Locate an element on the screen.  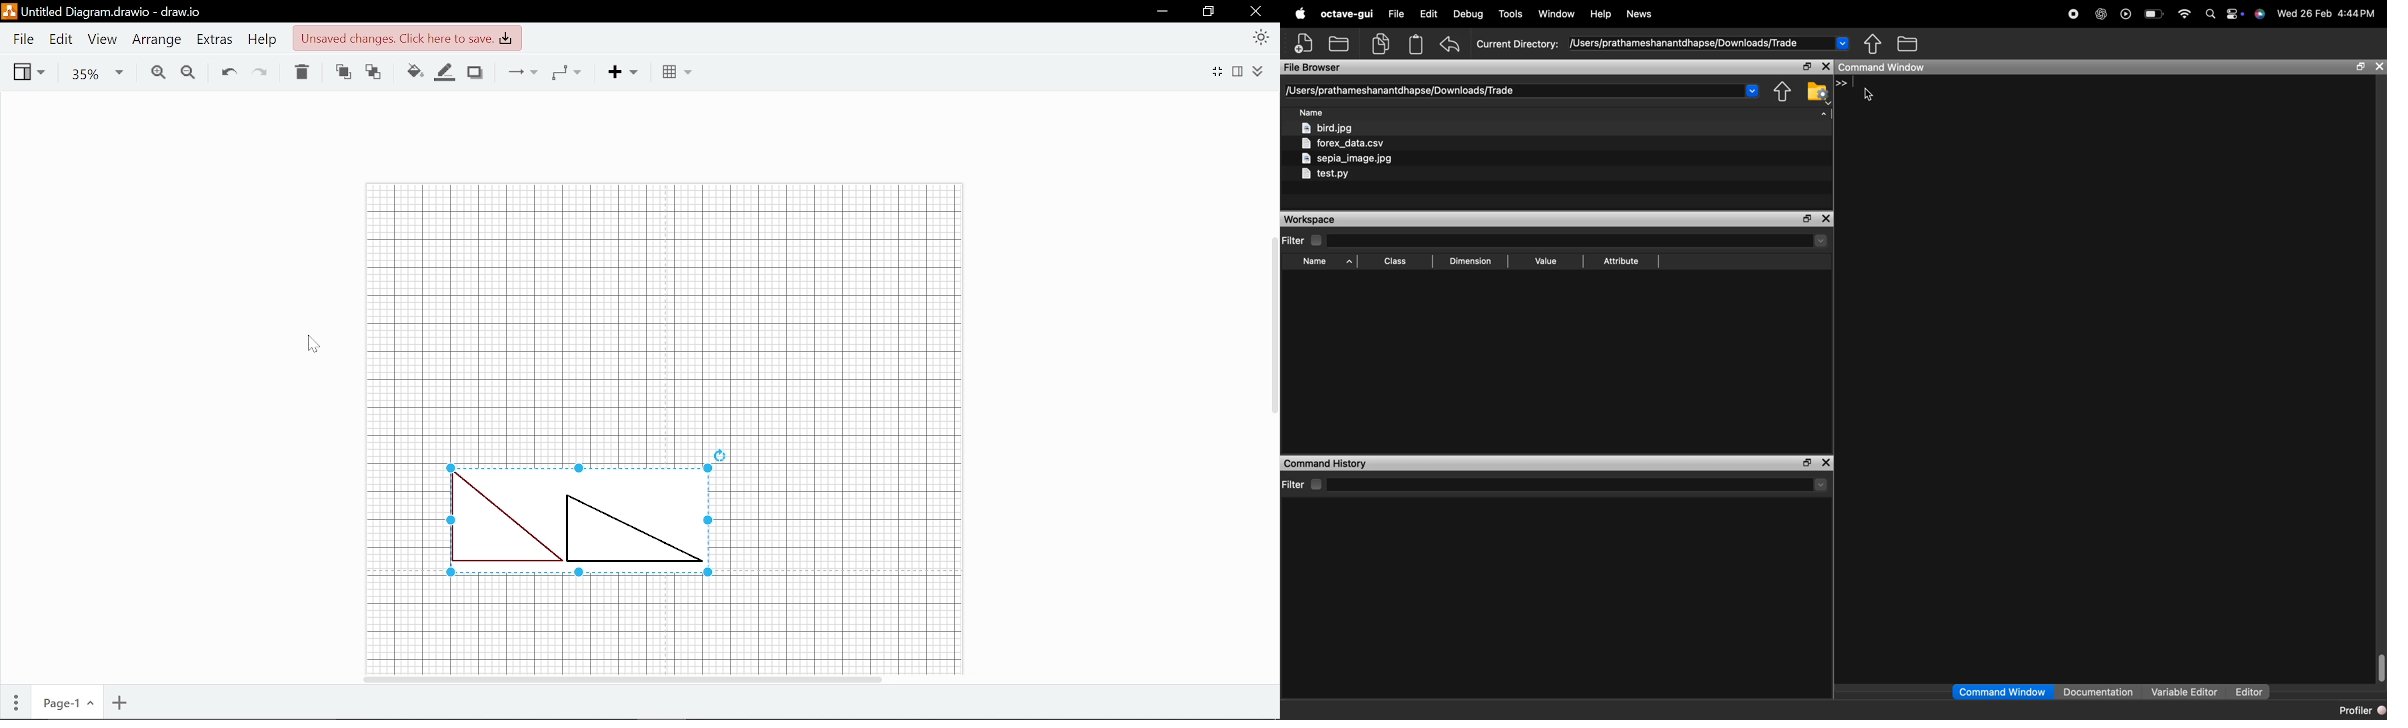
View is located at coordinates (103, 39).